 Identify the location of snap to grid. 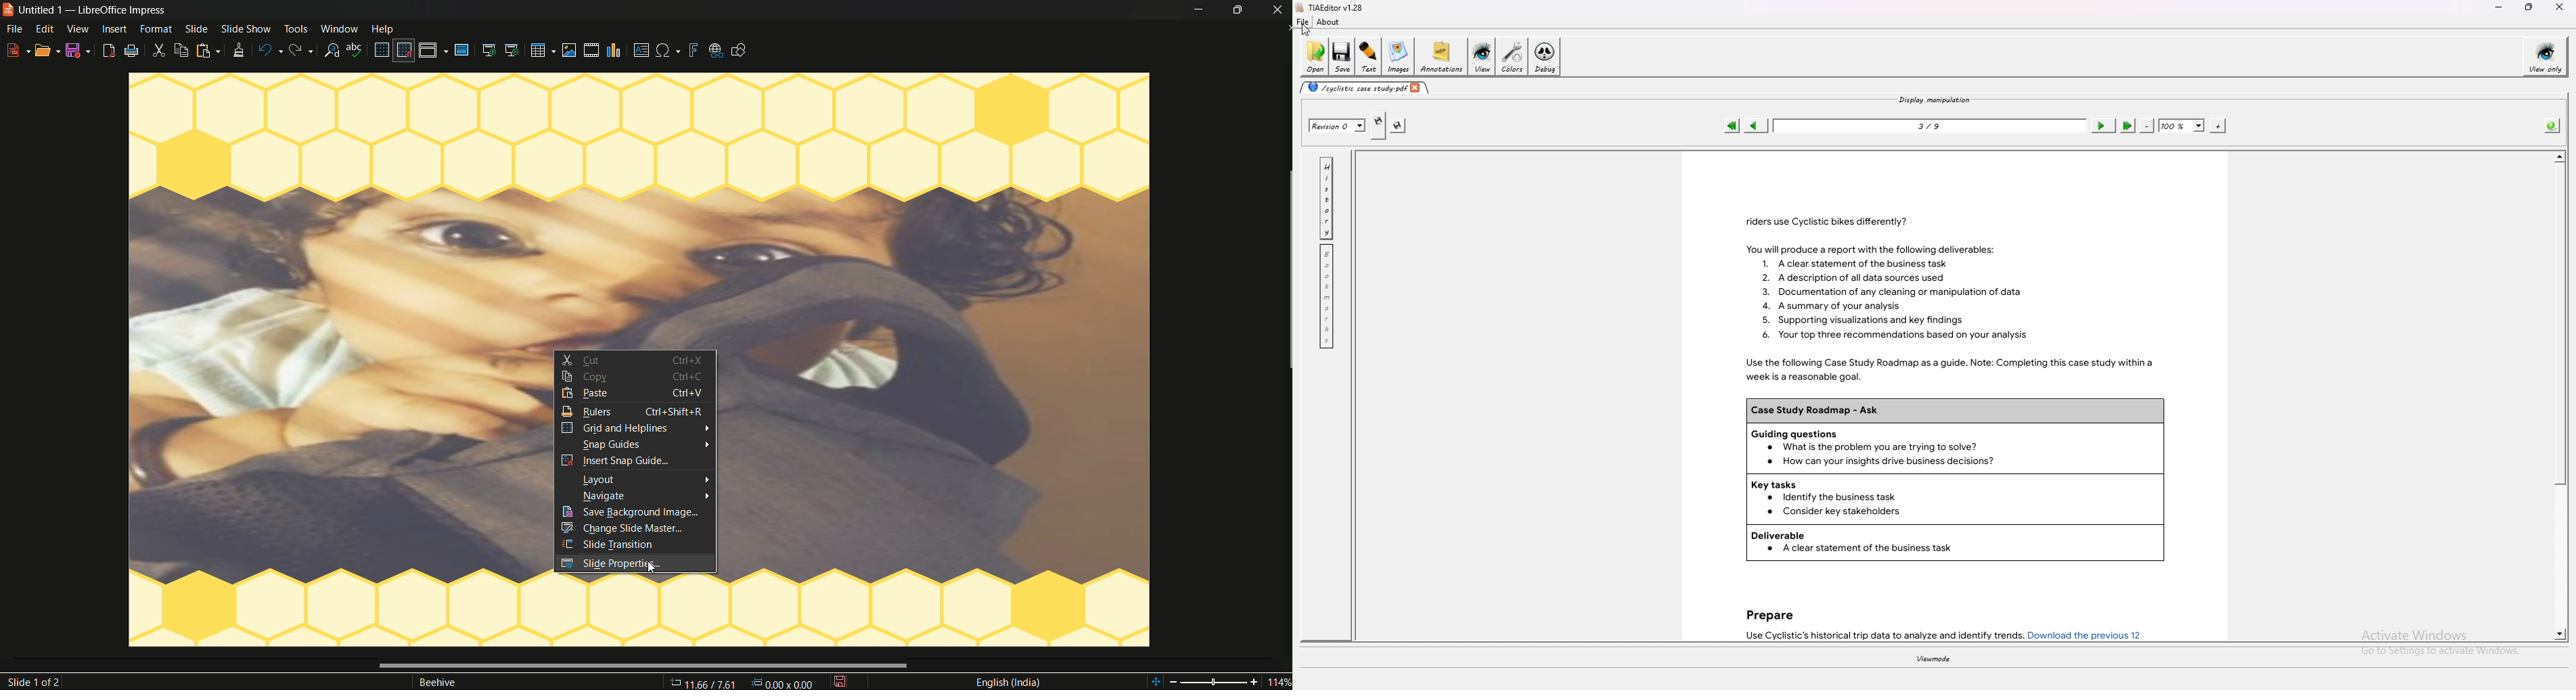
(403, 51).